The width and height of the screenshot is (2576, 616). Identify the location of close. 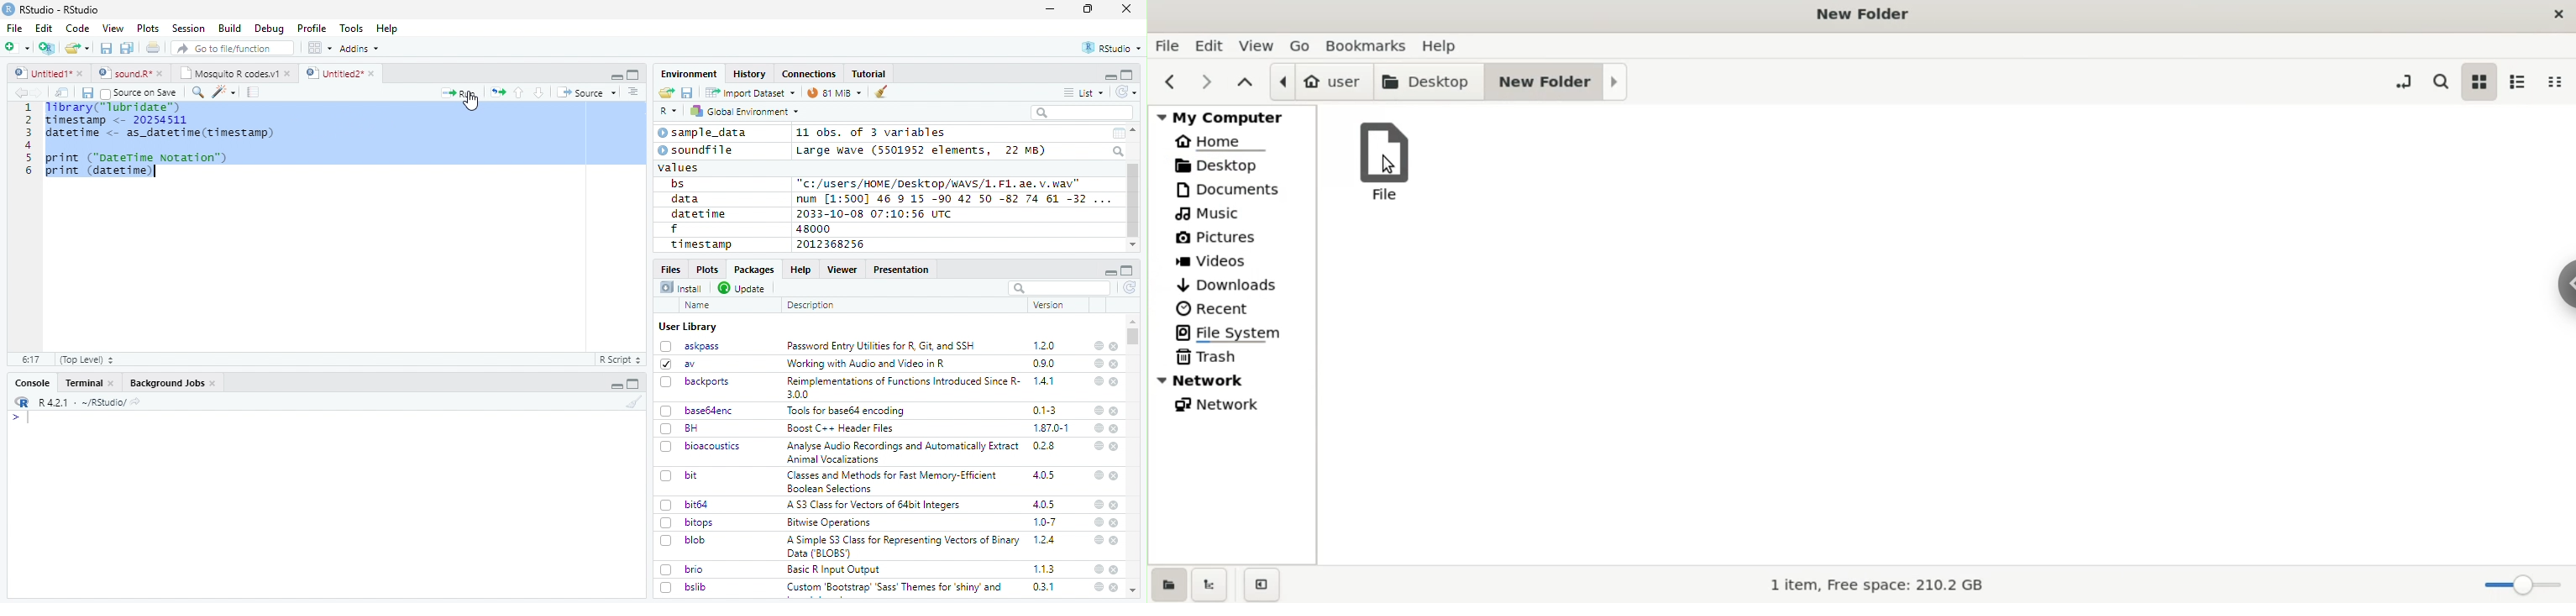
(1115, 523).